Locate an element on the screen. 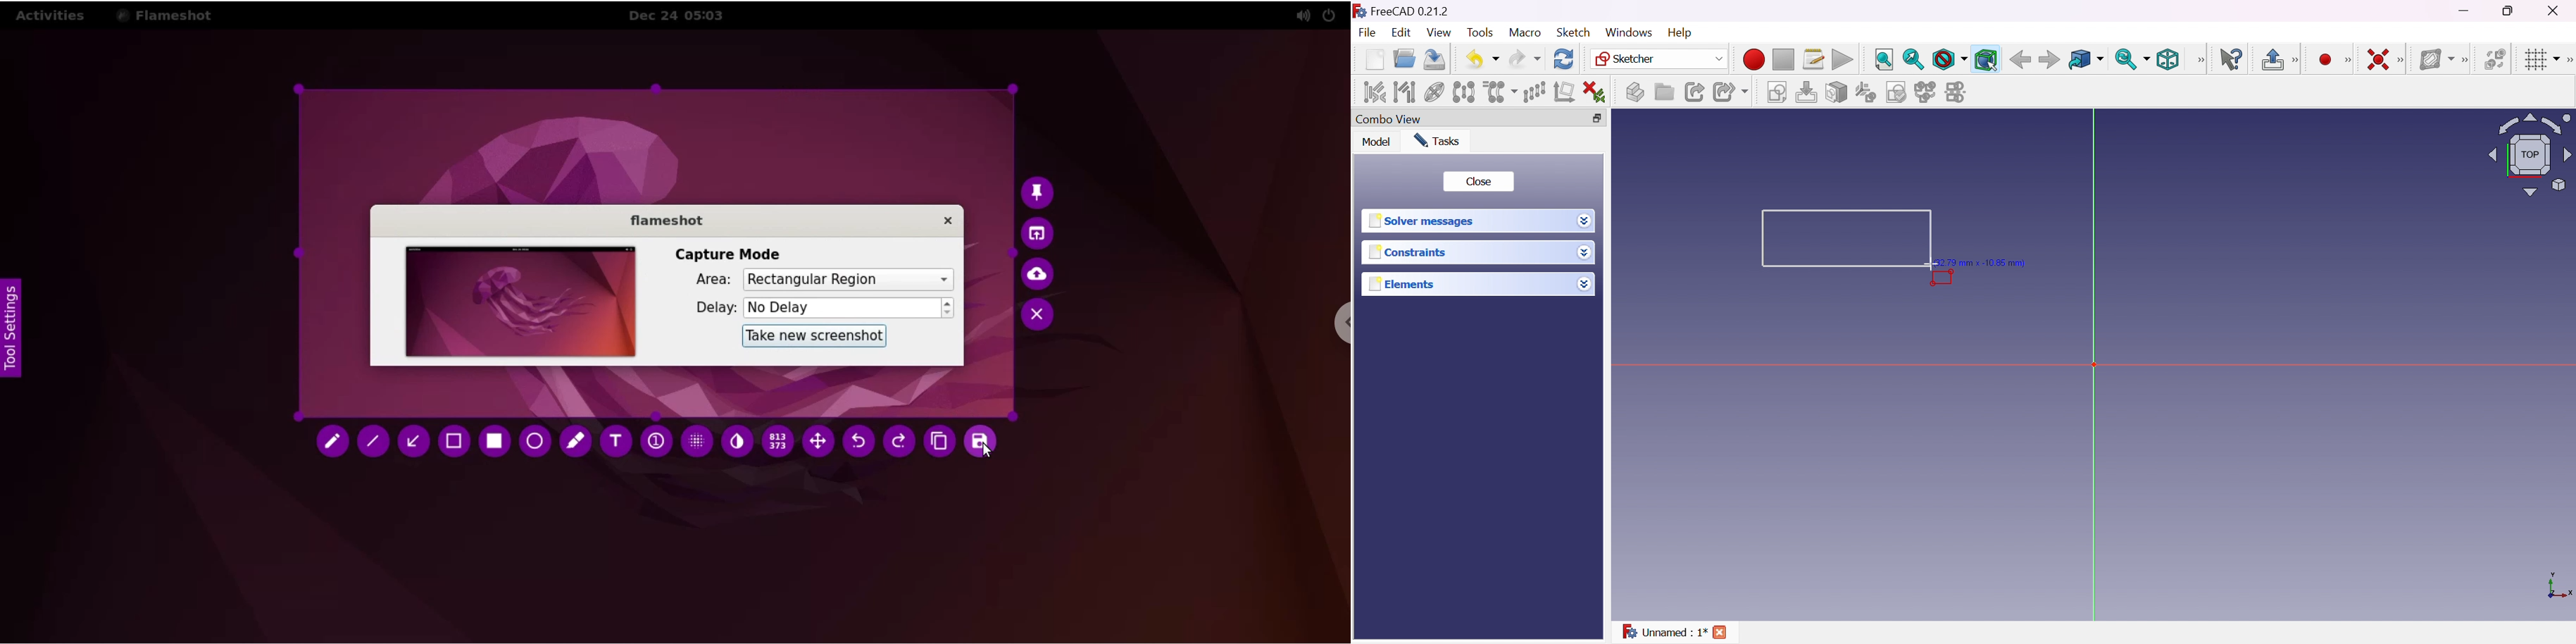 This screenshot has height=644, width=2576. Macros is located at coordinates (1814, 58).